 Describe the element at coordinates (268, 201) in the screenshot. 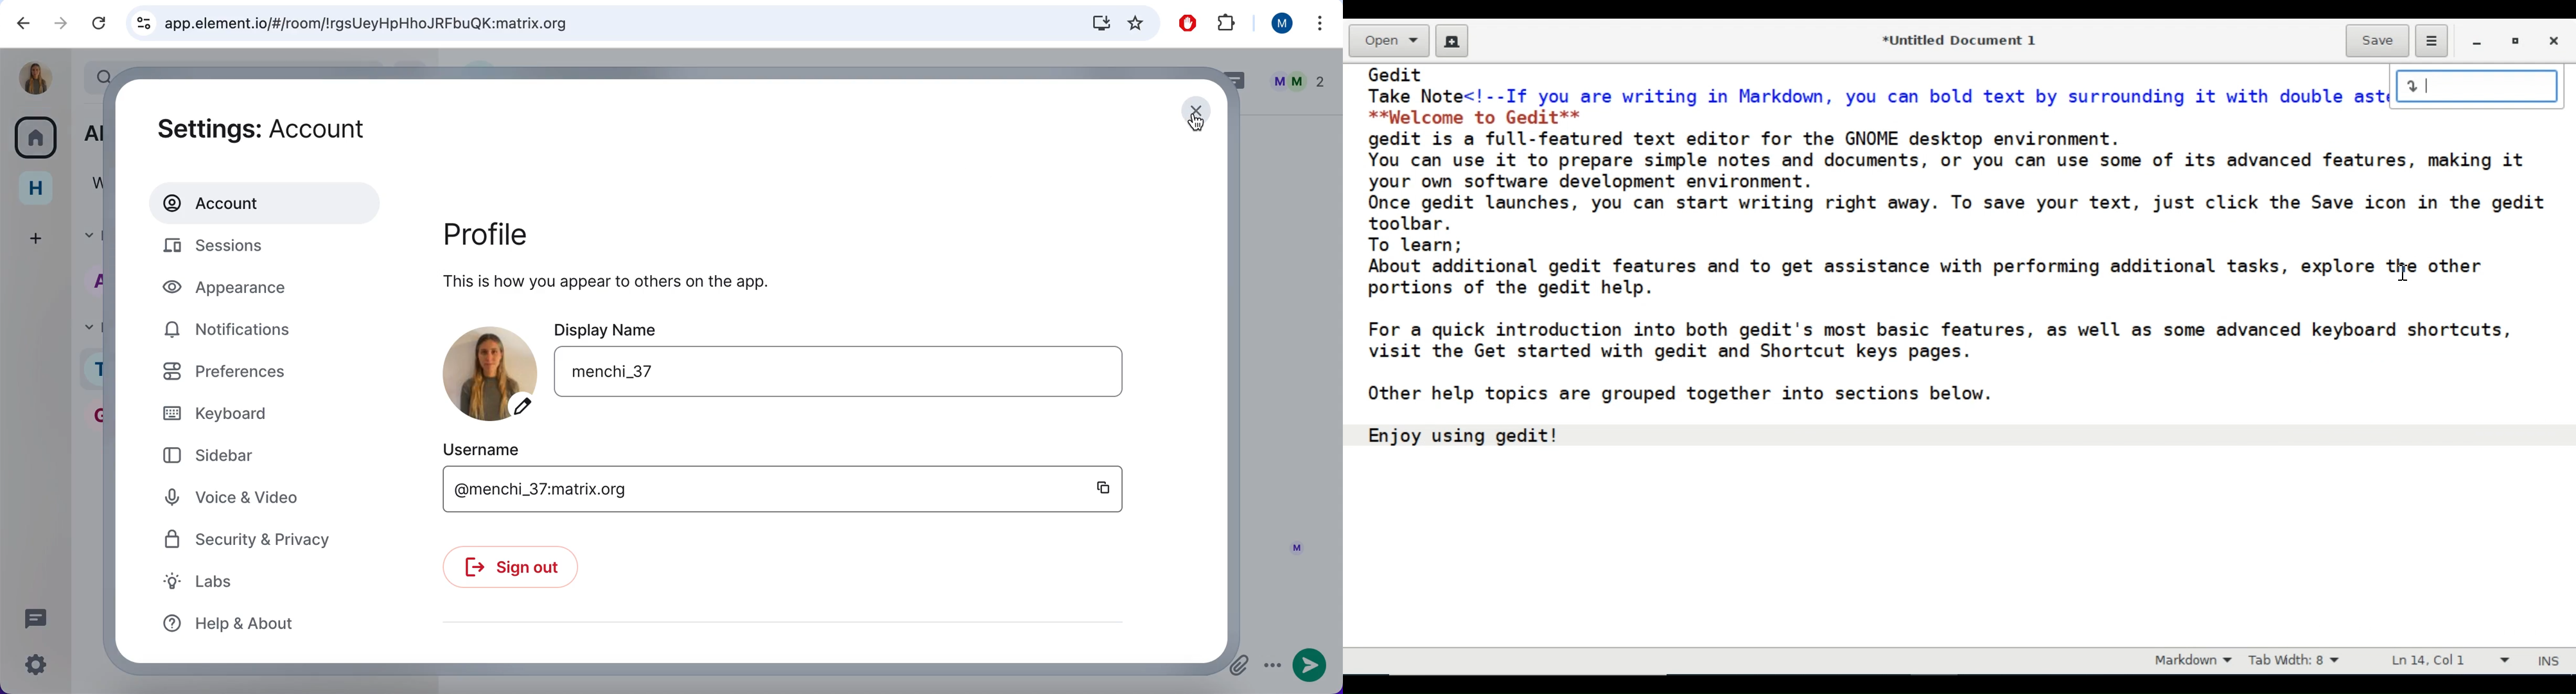

I see `account` at that location.